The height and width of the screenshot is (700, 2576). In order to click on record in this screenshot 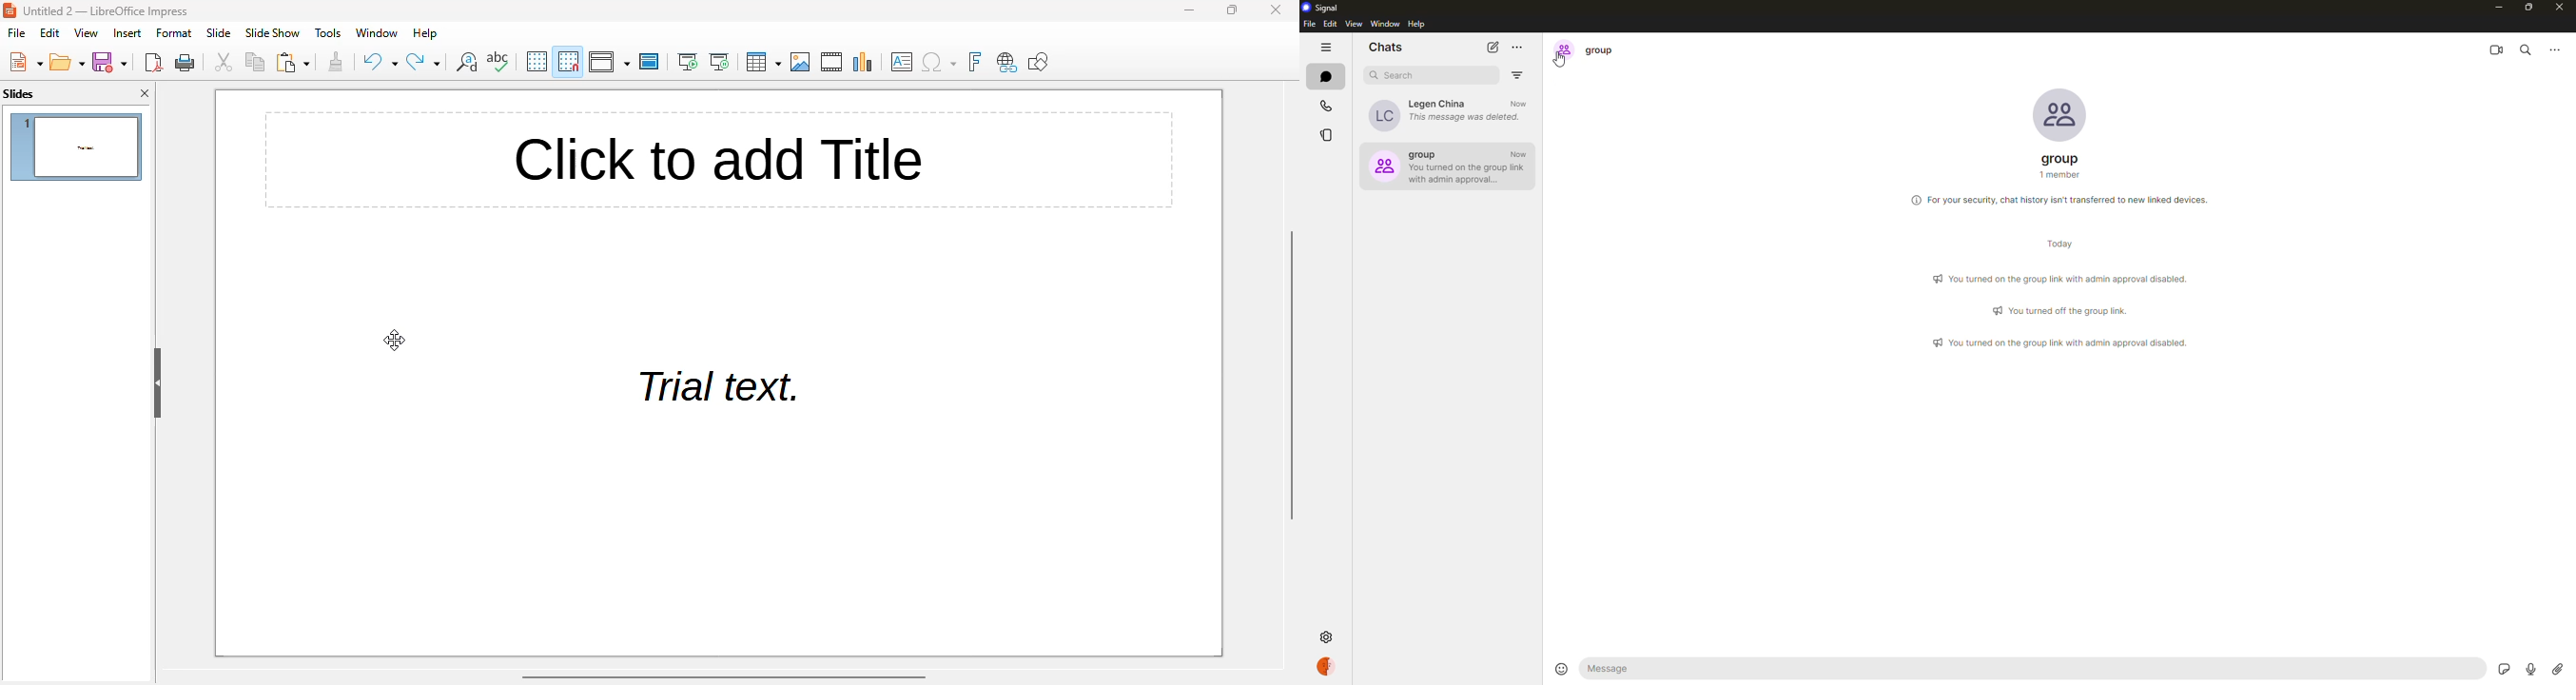, I will do `click(2531, 668)`.